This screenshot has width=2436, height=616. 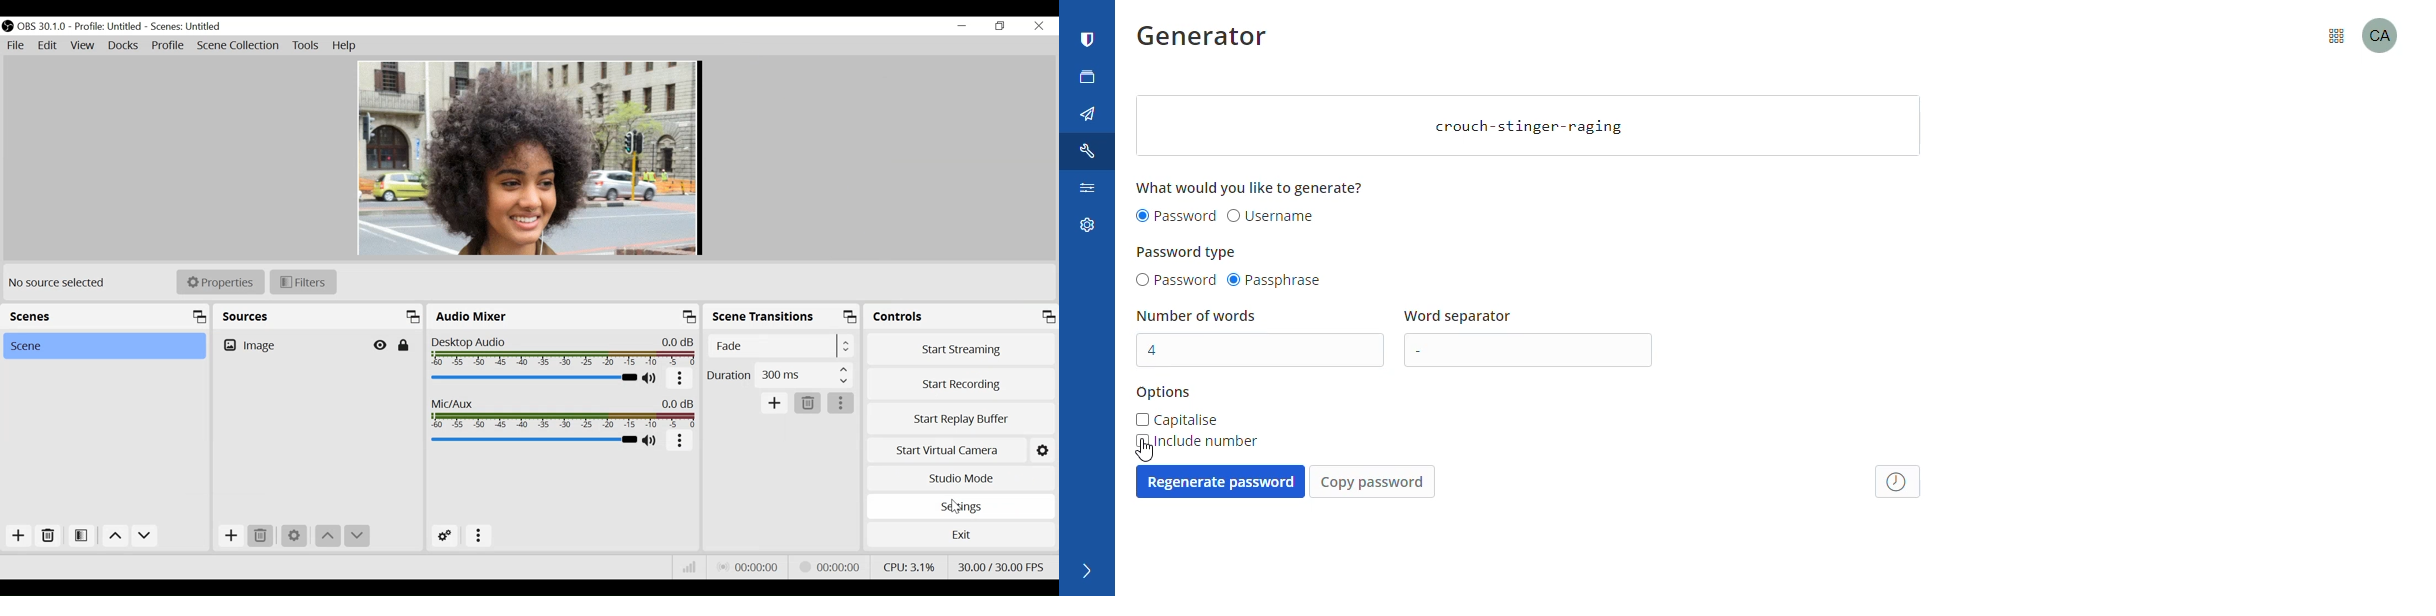 What do you see at coordinates (531, 158) in the screenshot?
I see `Preview` at bounding box center [531, 158].